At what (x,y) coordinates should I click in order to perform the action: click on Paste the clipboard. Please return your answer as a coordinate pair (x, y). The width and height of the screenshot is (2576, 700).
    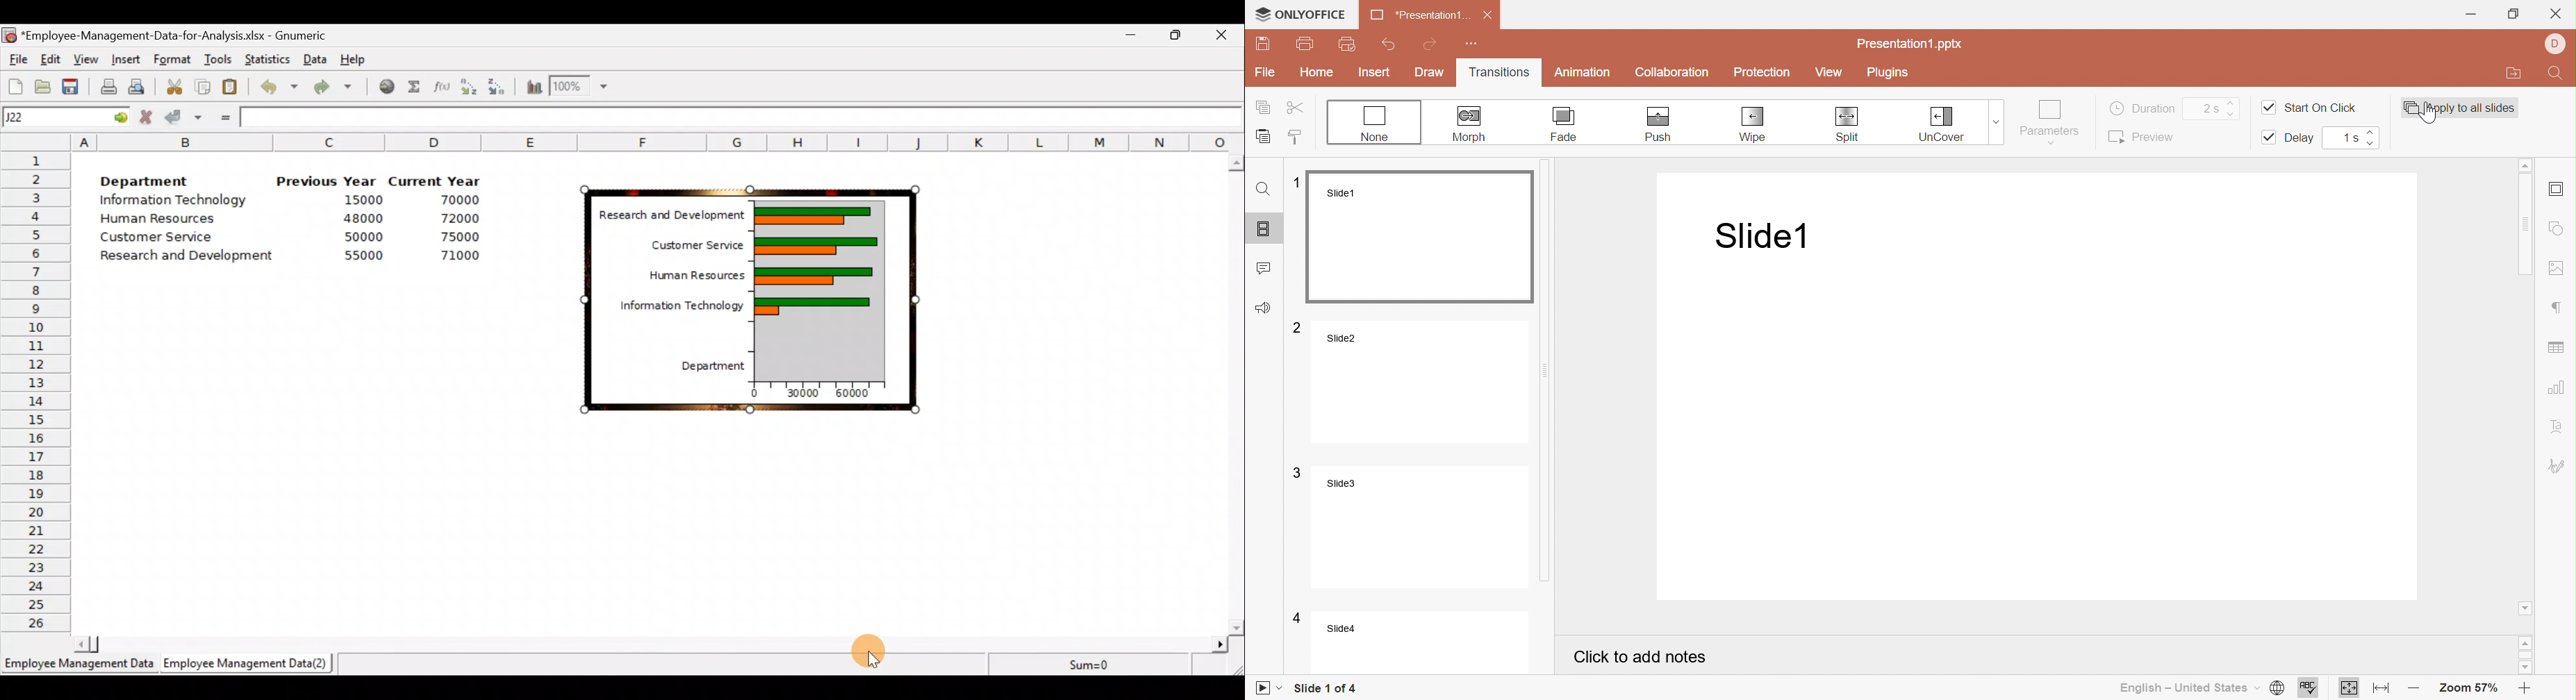
    Looking at the image, I should click on (233, 88).